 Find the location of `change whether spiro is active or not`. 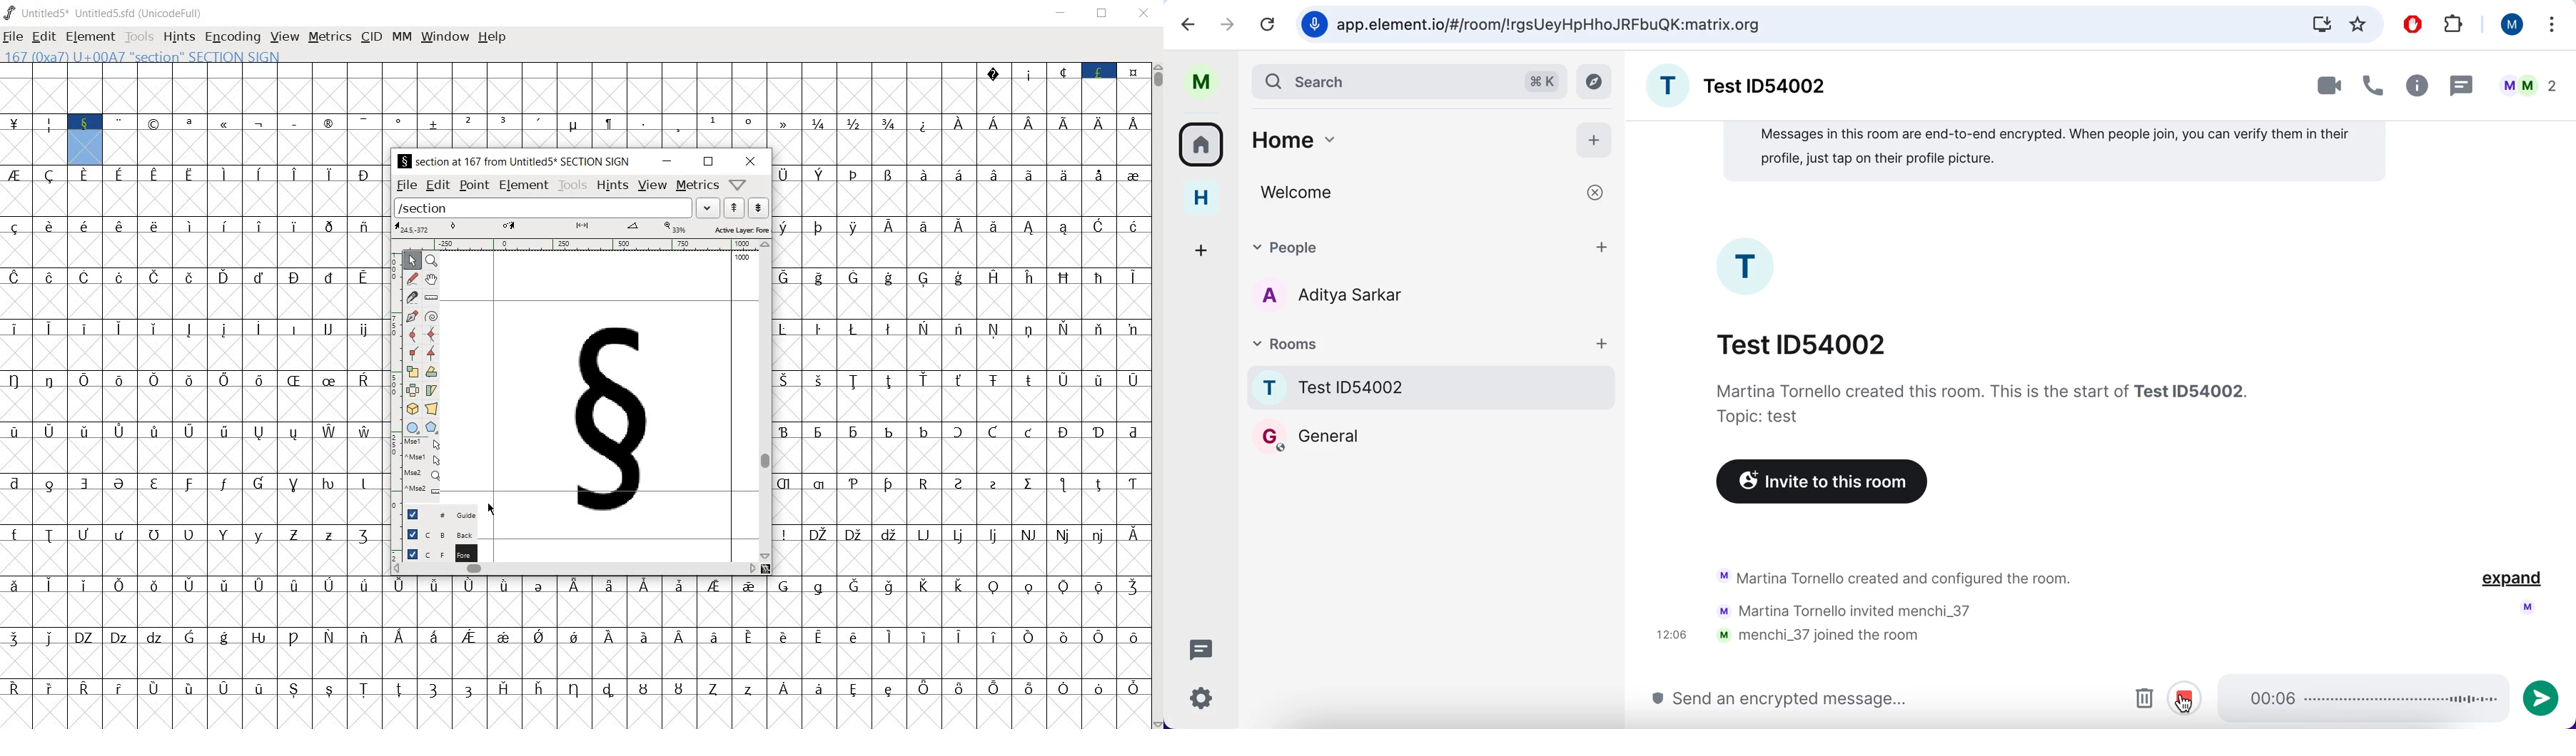

change whether spiro is active or not is located at coordinates (433, 316).